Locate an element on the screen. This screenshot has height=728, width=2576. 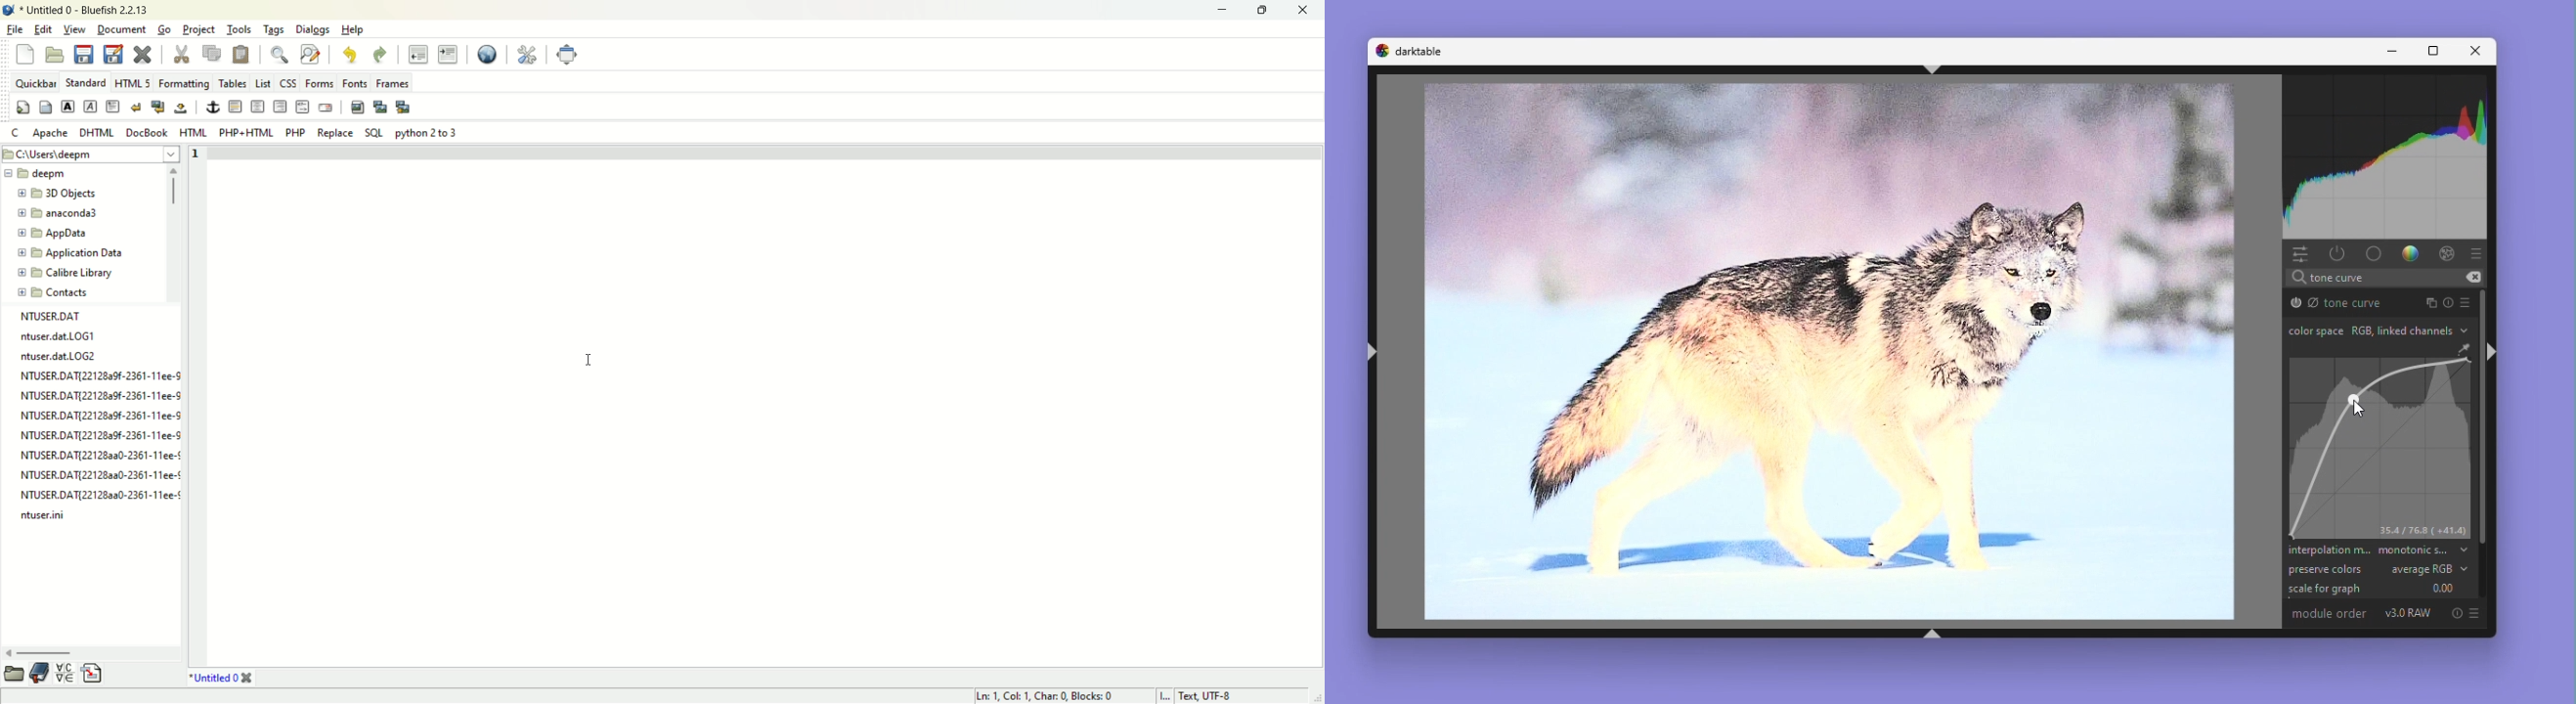
c is located at coordinates (15, 134).